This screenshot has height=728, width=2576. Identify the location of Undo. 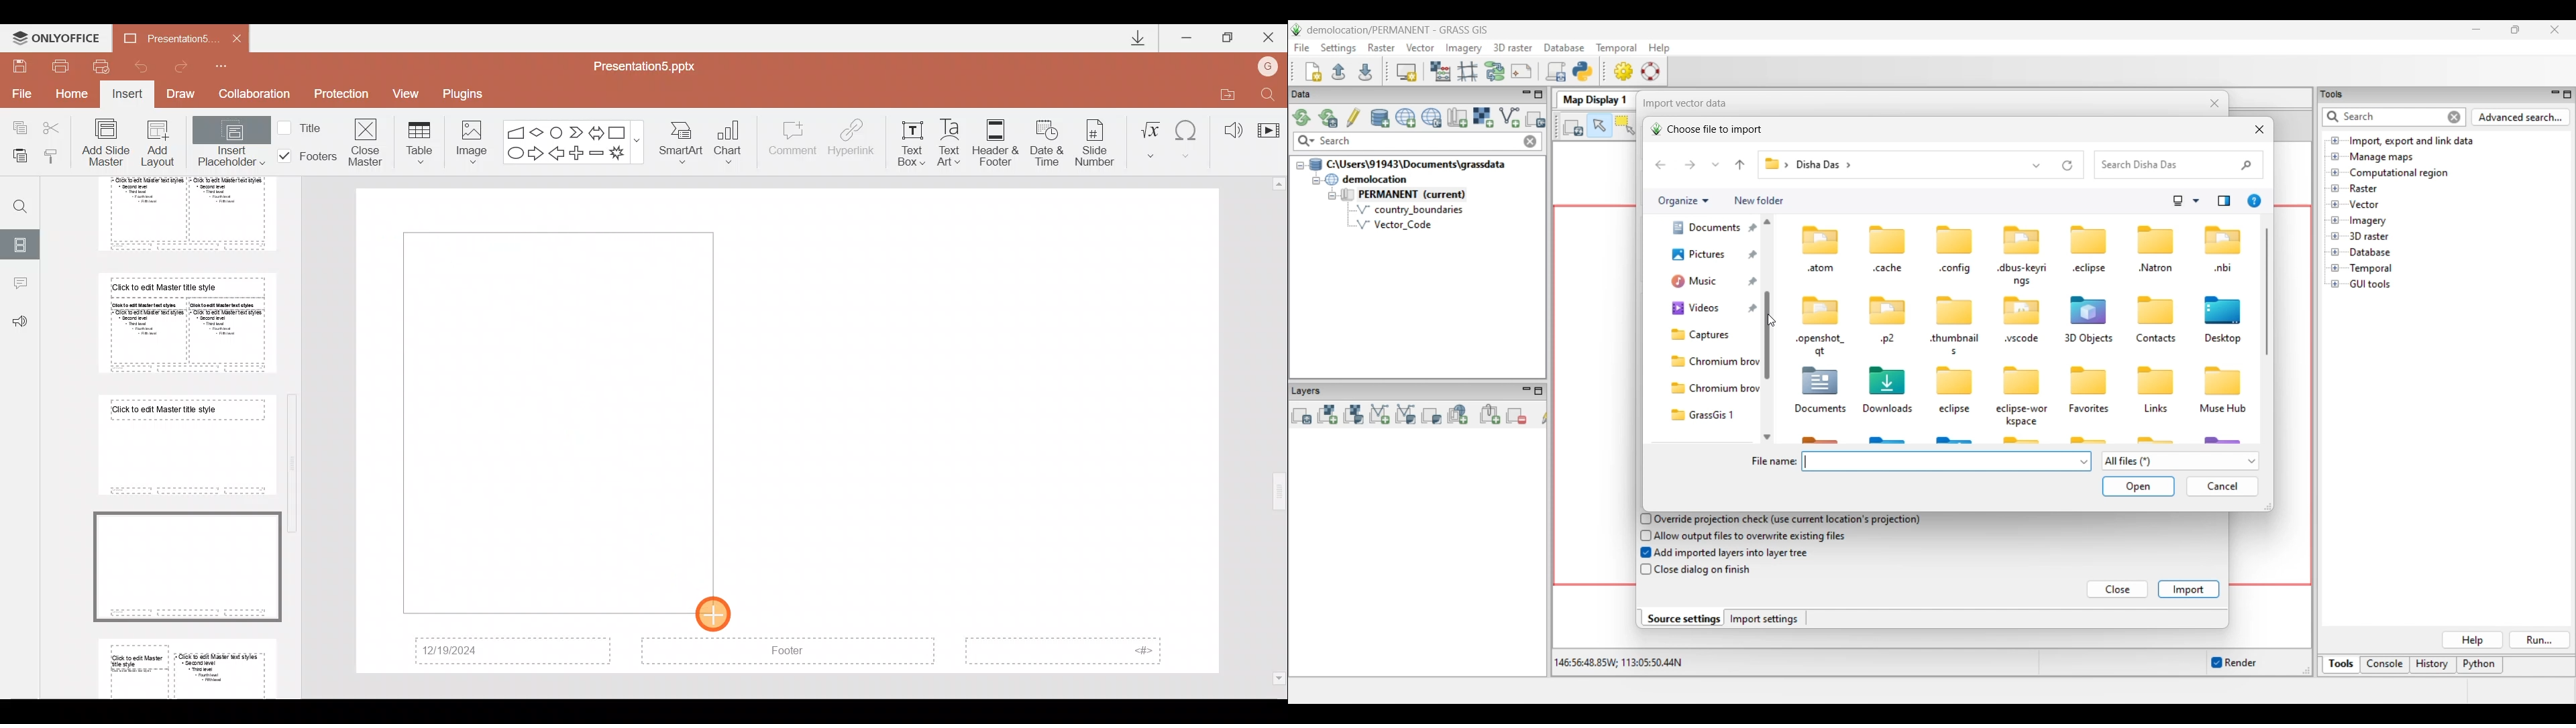
(140, 66).